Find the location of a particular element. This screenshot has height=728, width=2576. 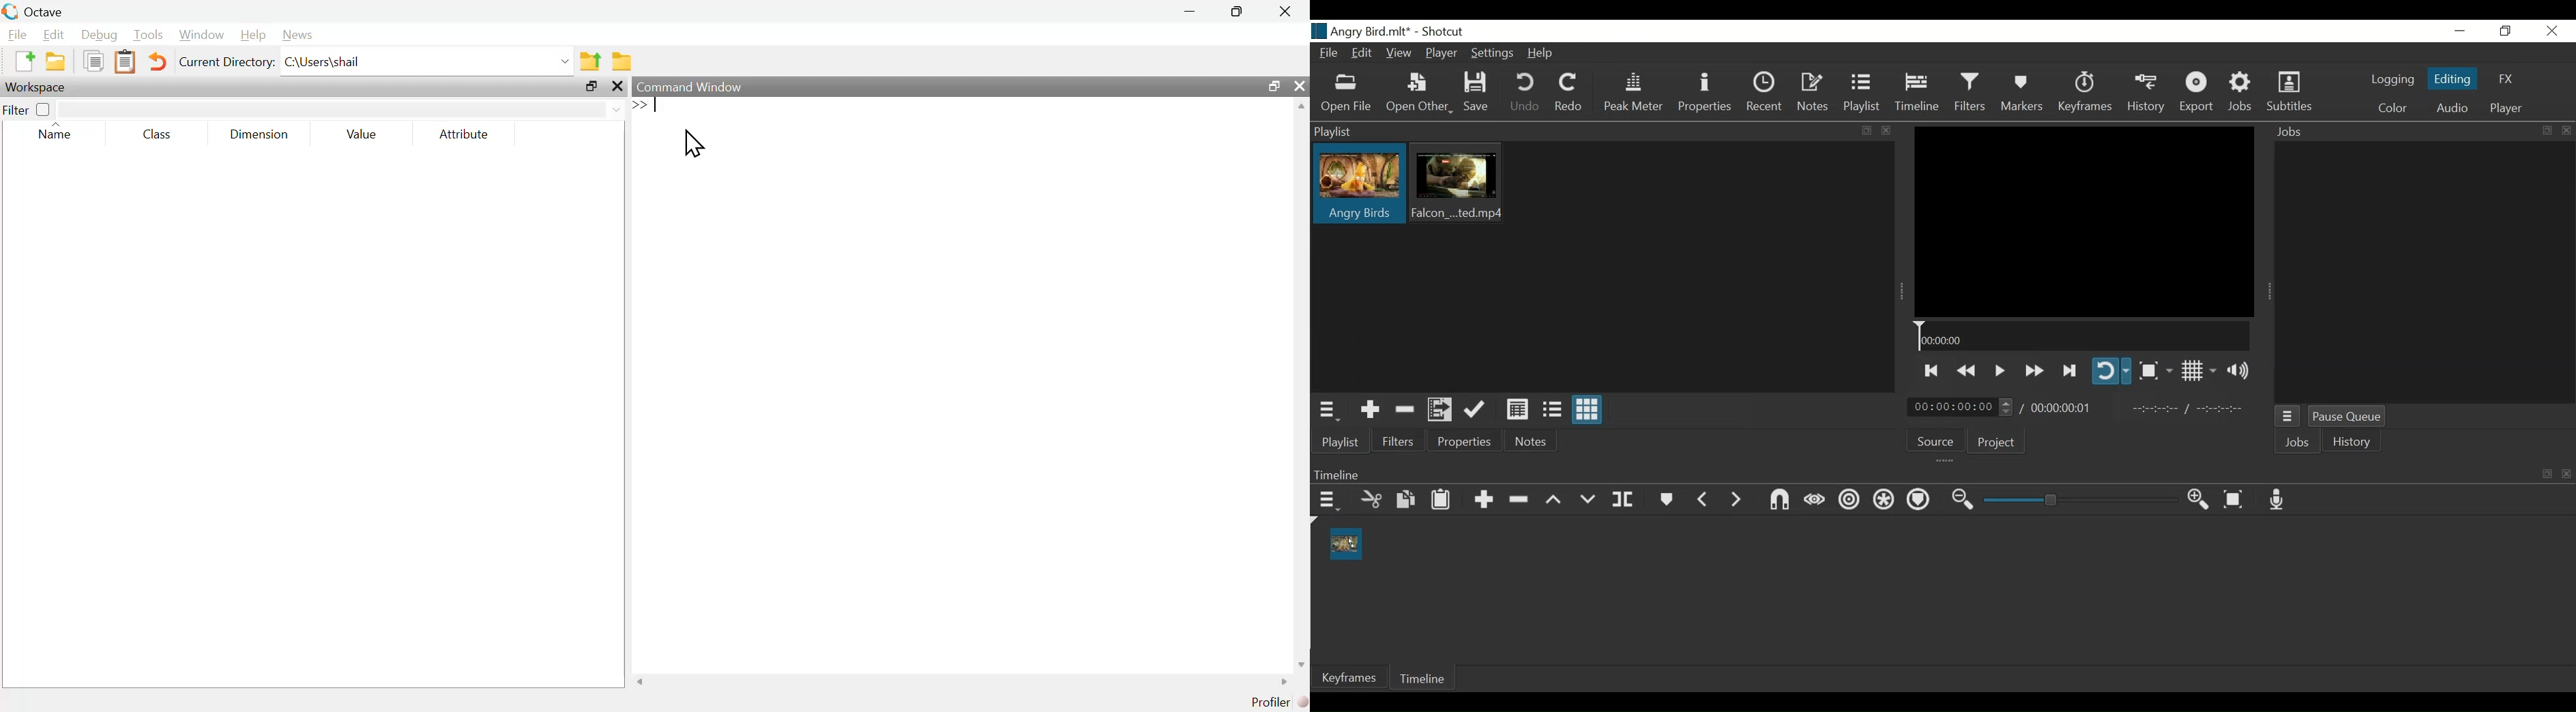

Jobs is located at coordinates (2242, 94).